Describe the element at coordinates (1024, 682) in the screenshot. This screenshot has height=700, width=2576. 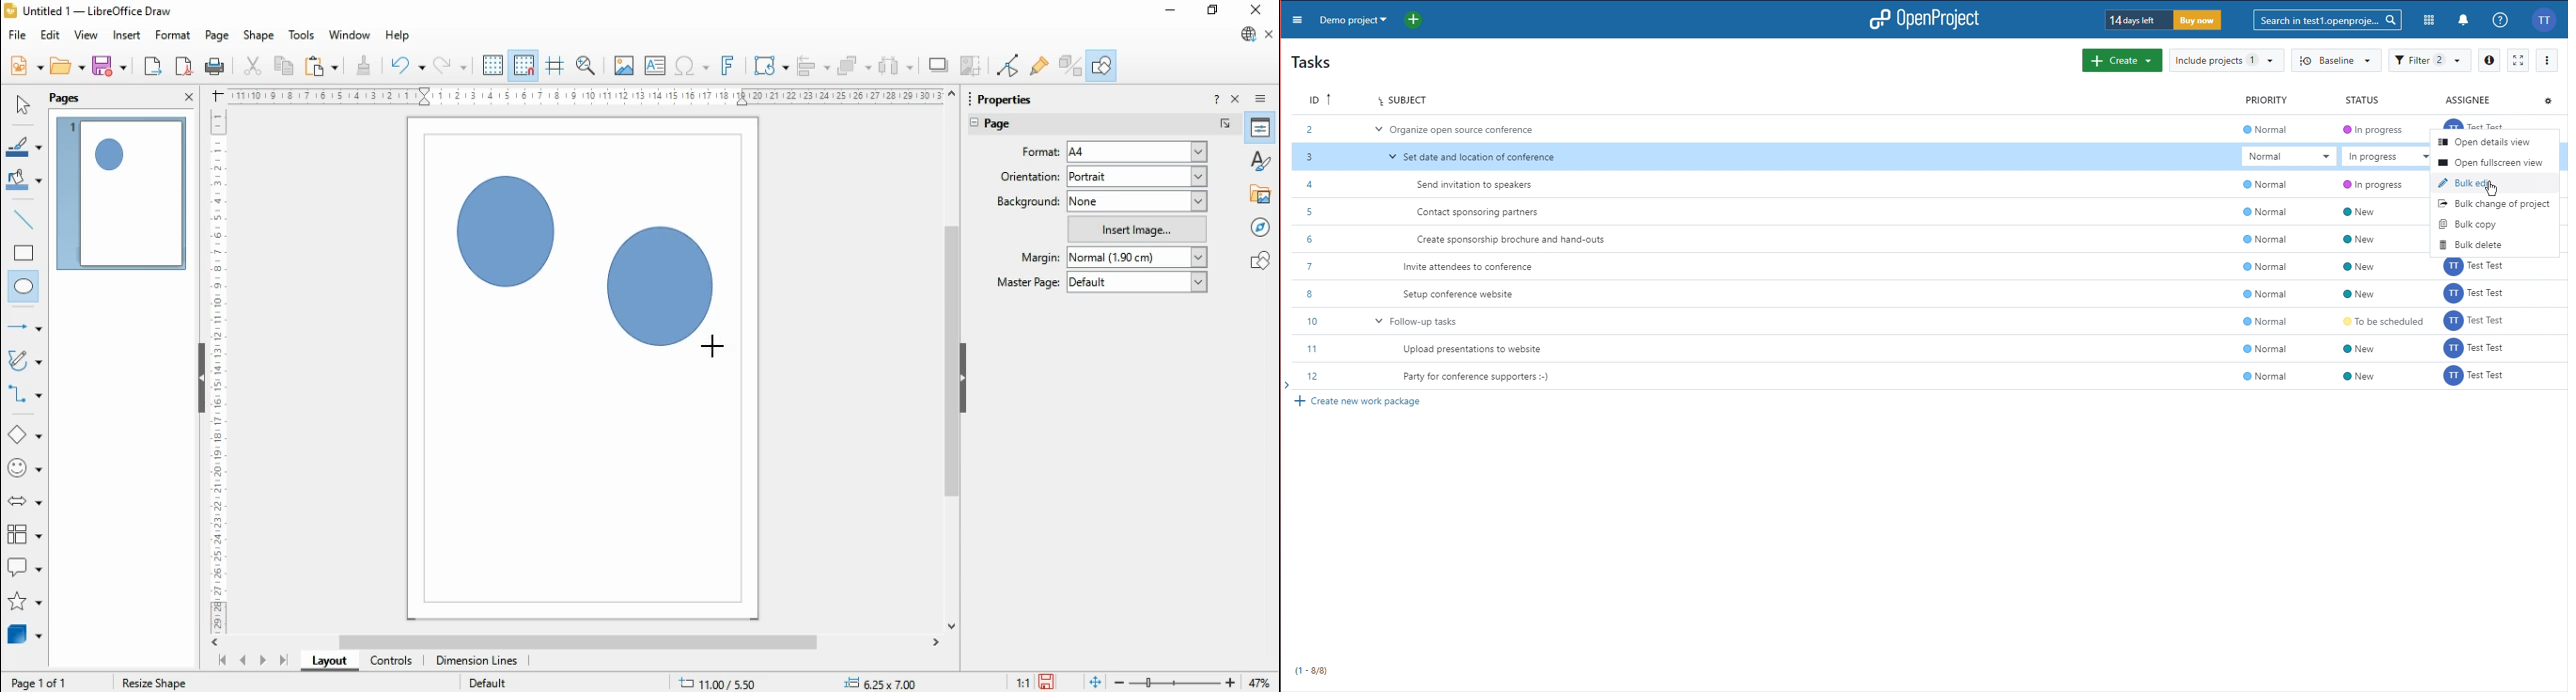
I see `11` at that location.